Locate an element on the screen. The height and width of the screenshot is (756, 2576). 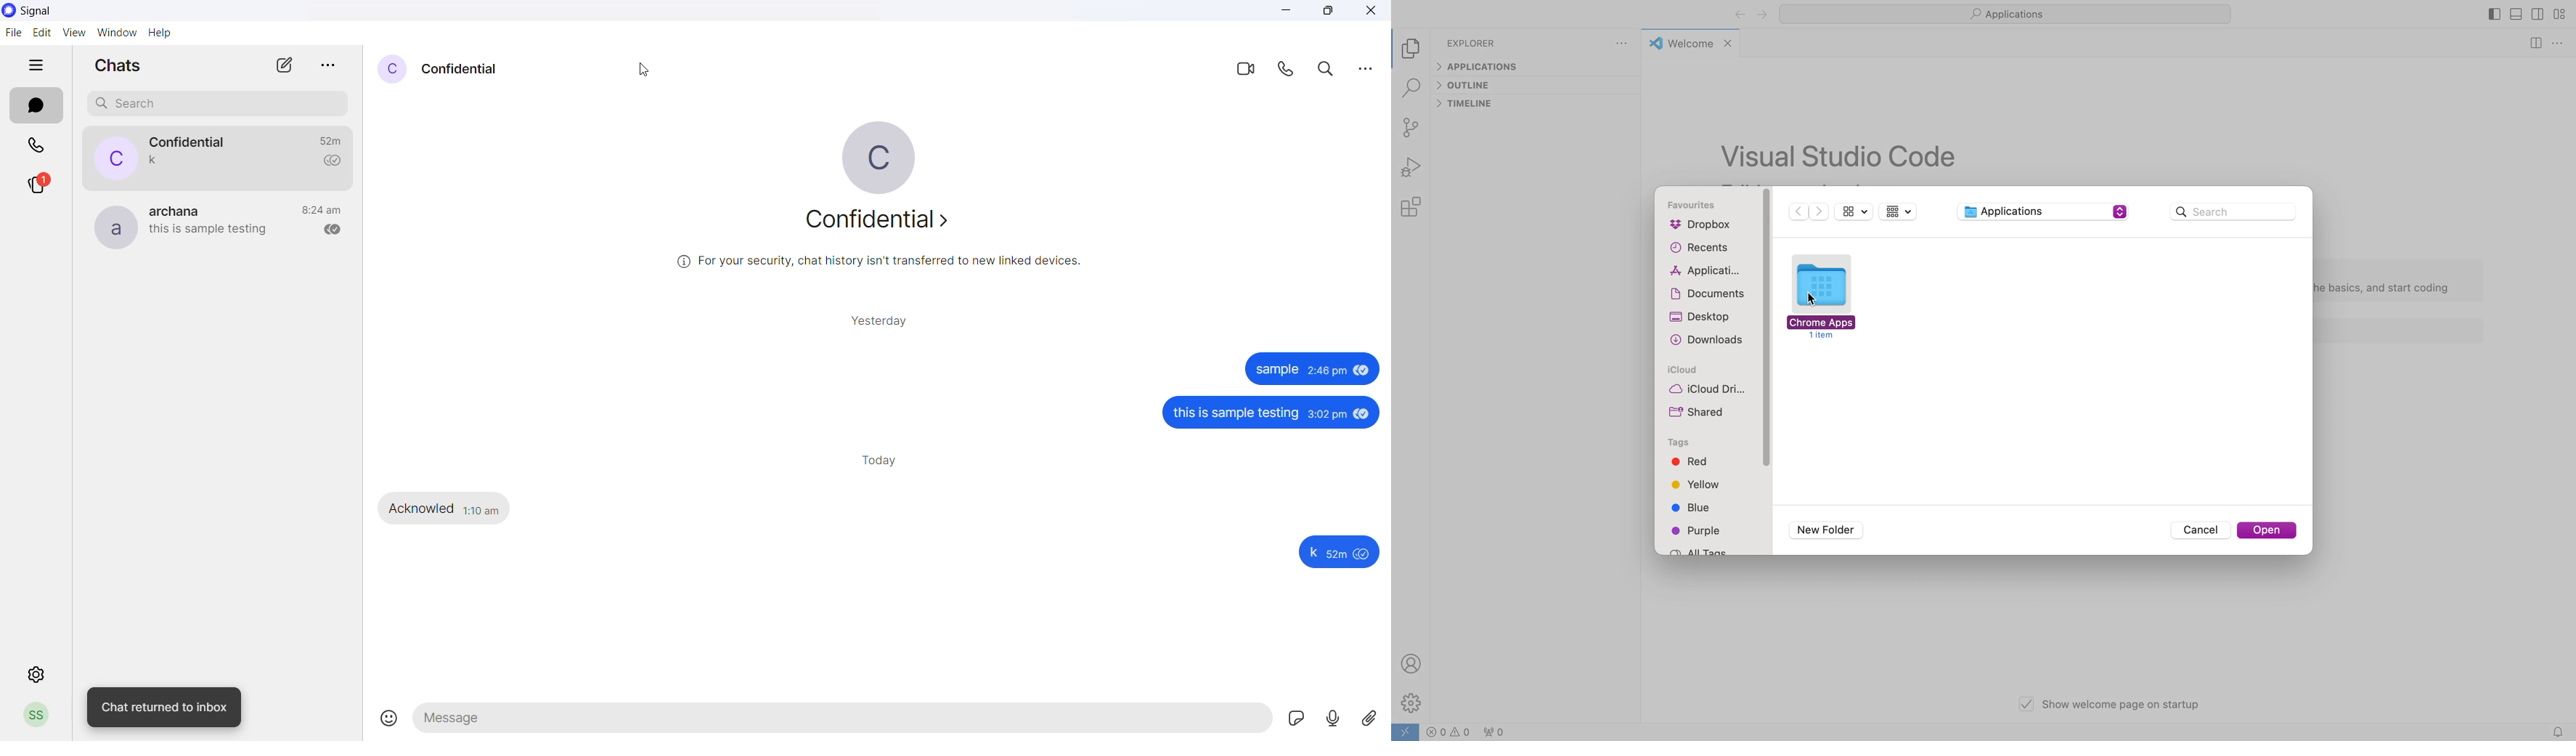
share attachment is located at coordinates (1374, 718).